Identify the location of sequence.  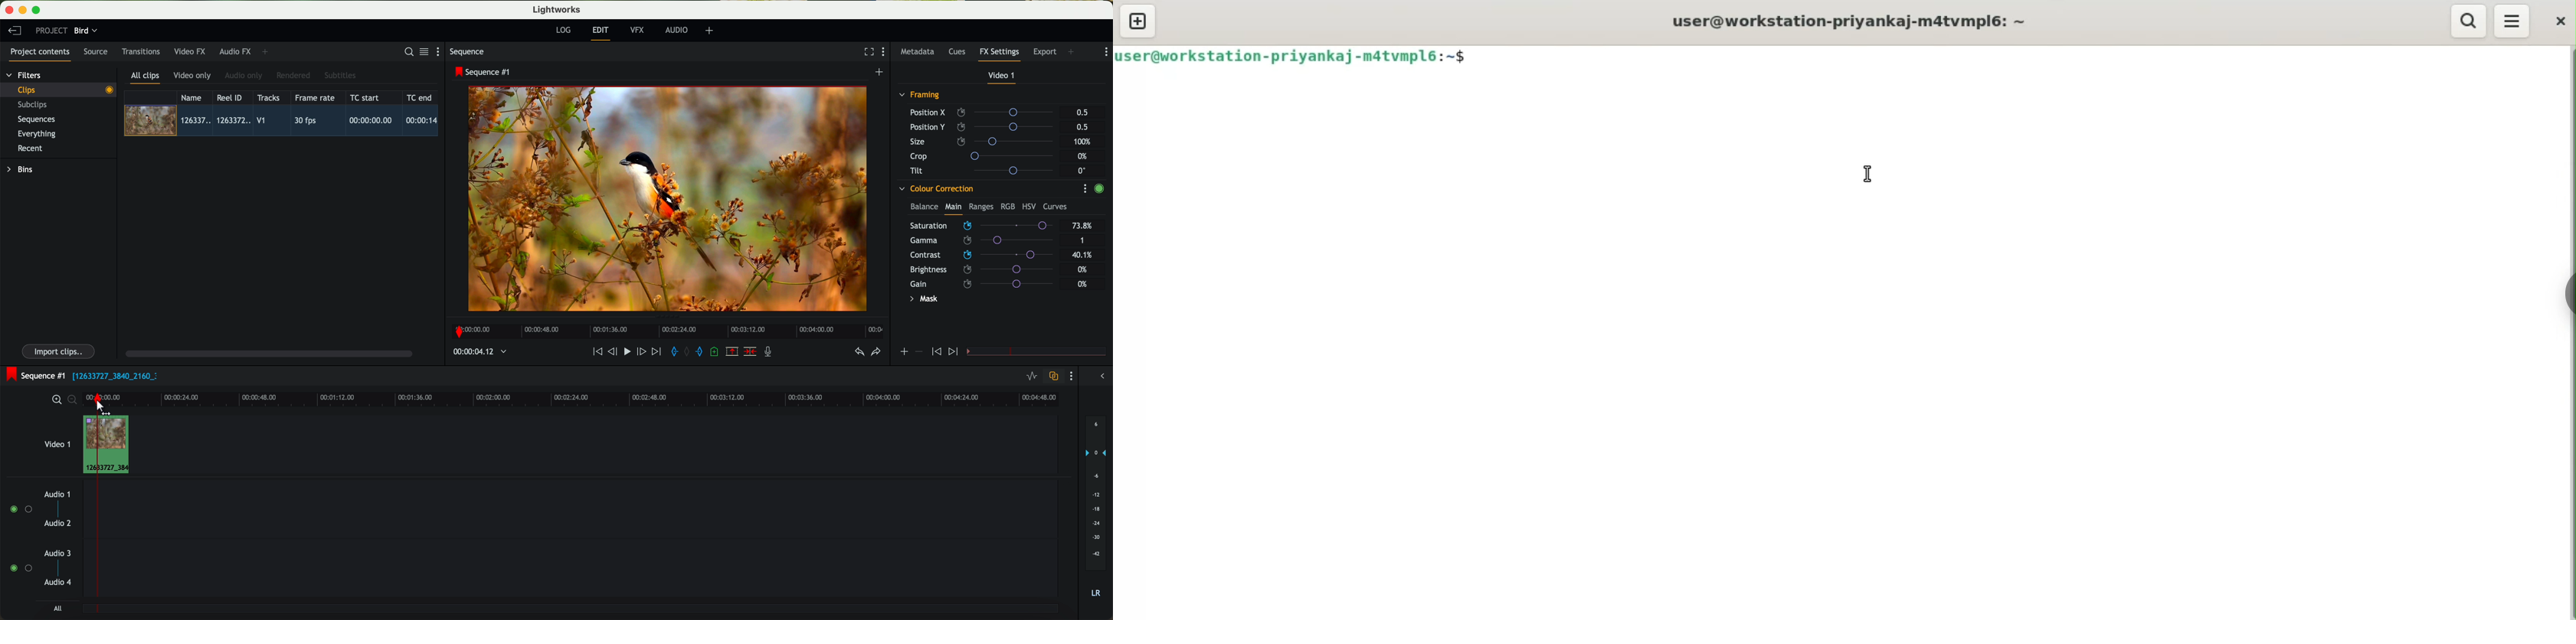
(467, 52).